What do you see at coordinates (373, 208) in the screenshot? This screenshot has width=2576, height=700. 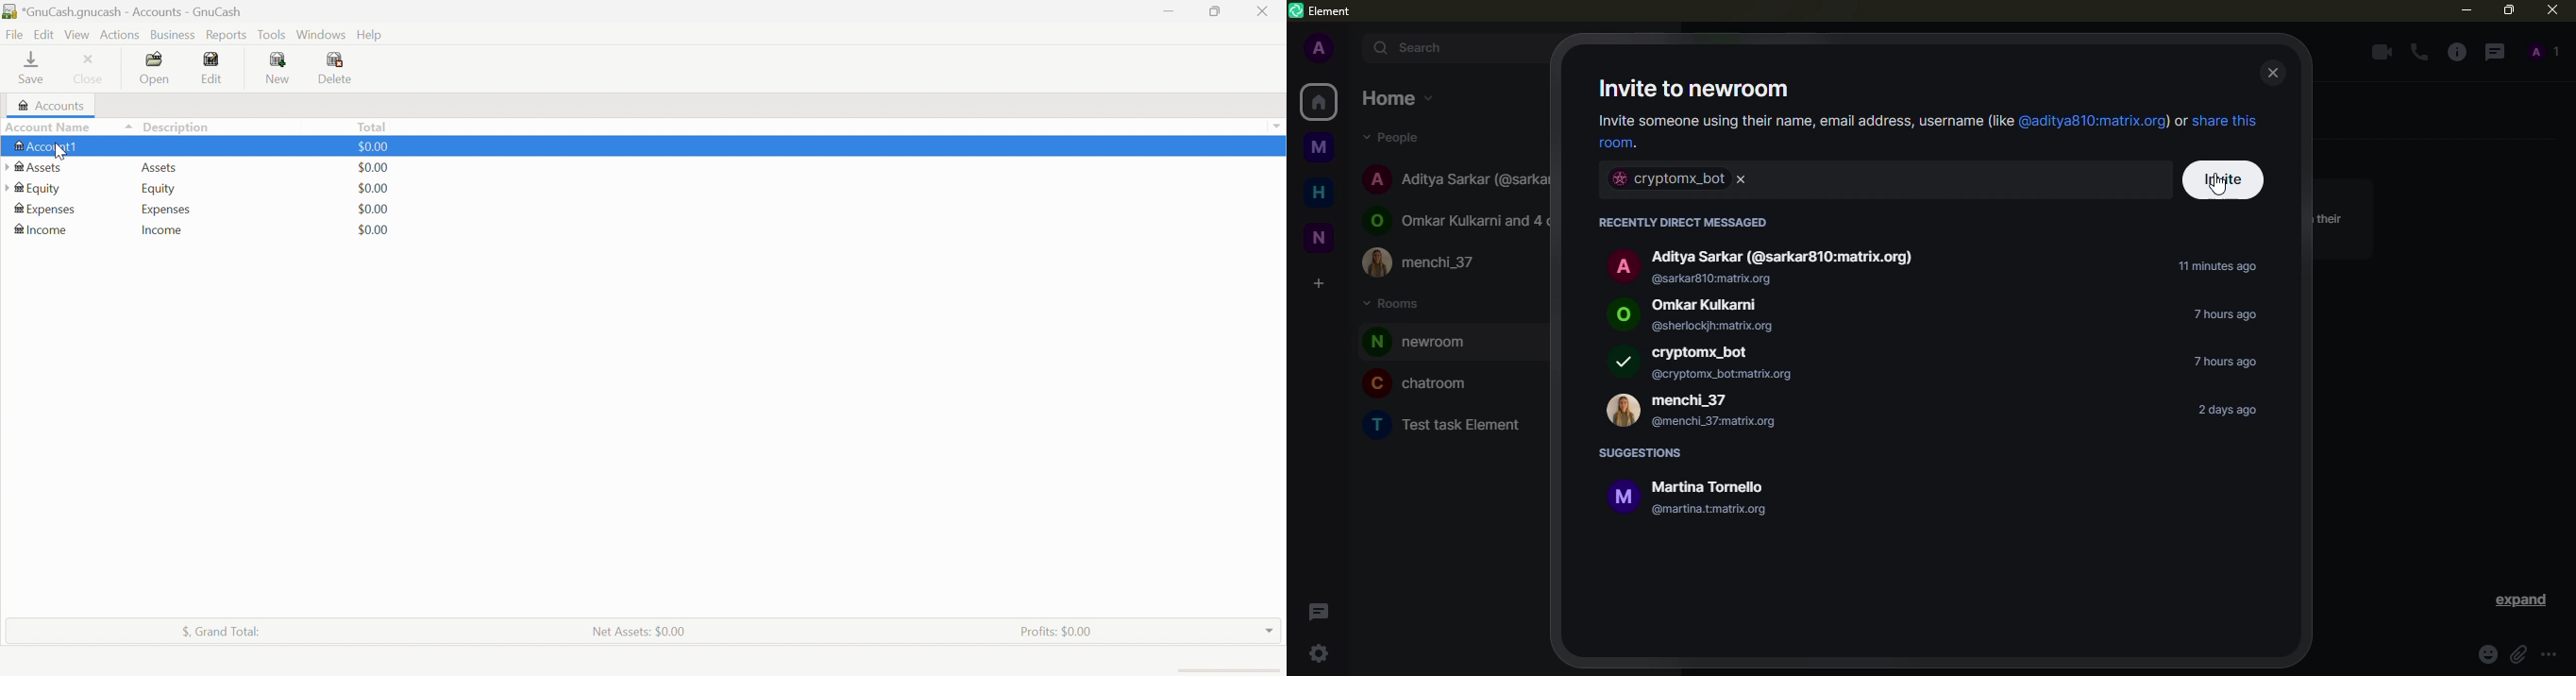 I see `$0.00` at bounding box center [373, 208].